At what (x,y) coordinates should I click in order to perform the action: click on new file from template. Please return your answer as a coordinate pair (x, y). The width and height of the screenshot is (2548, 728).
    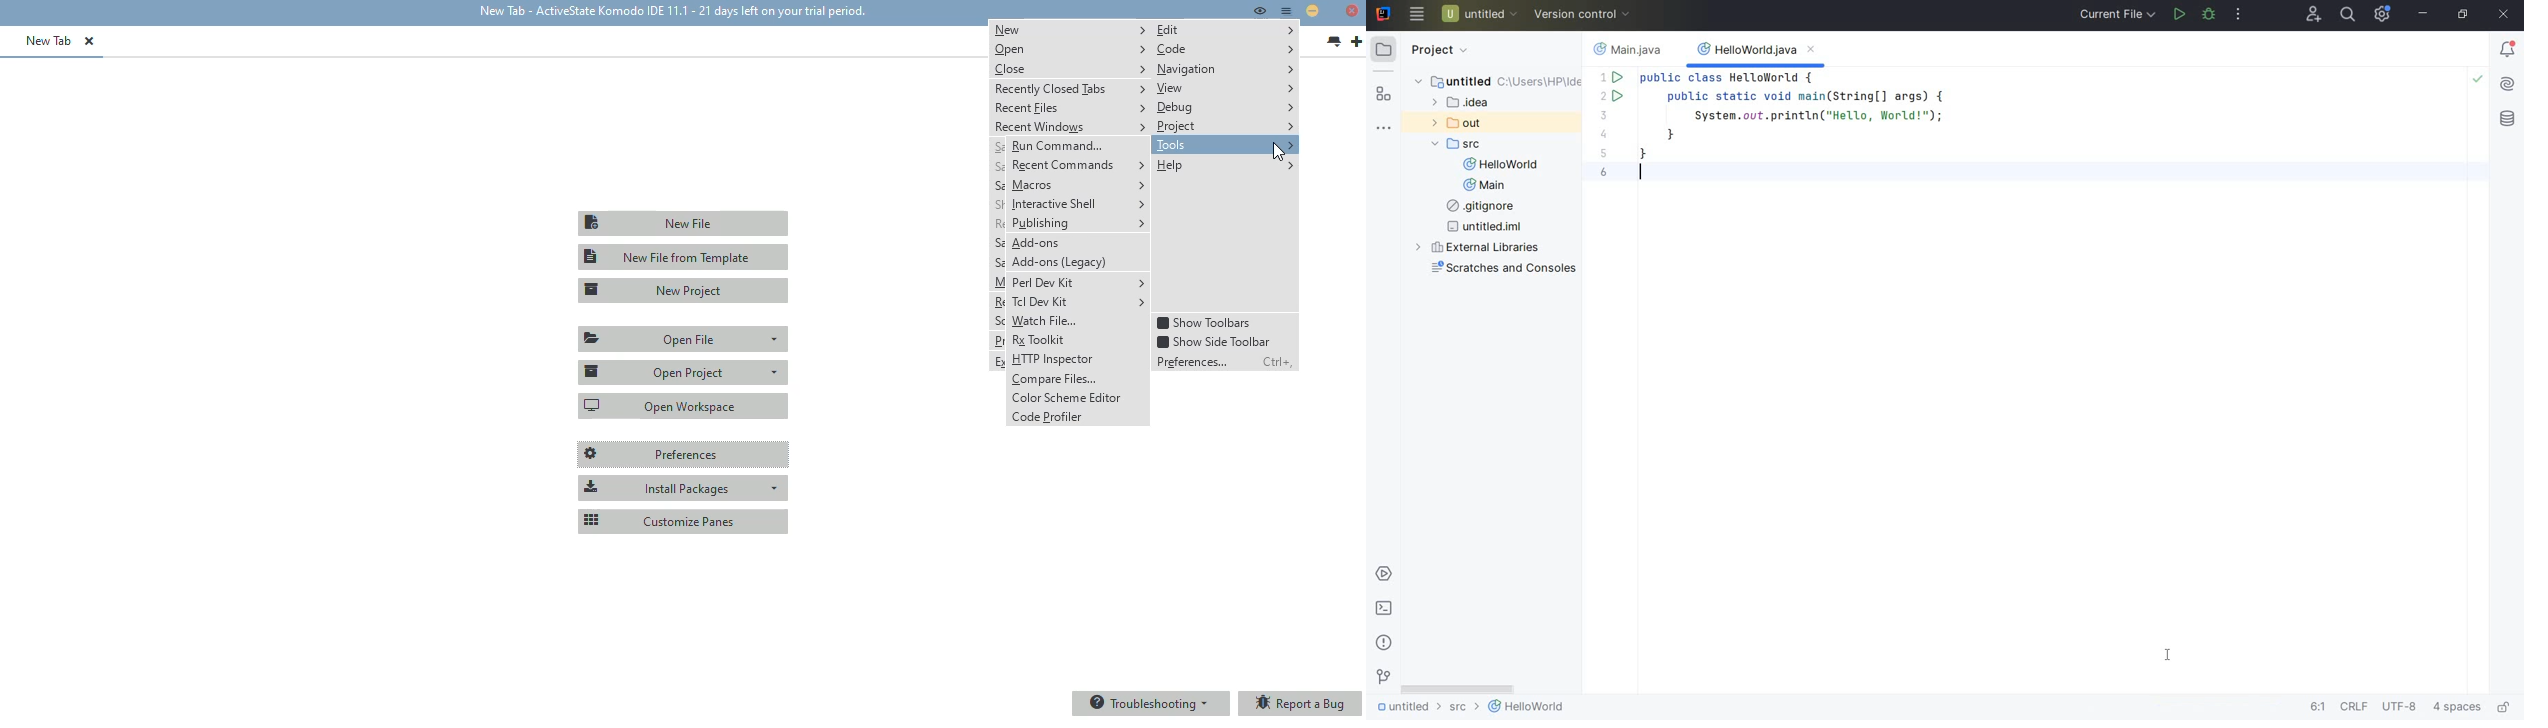
    Looking at the image, I should click on (684, 257).